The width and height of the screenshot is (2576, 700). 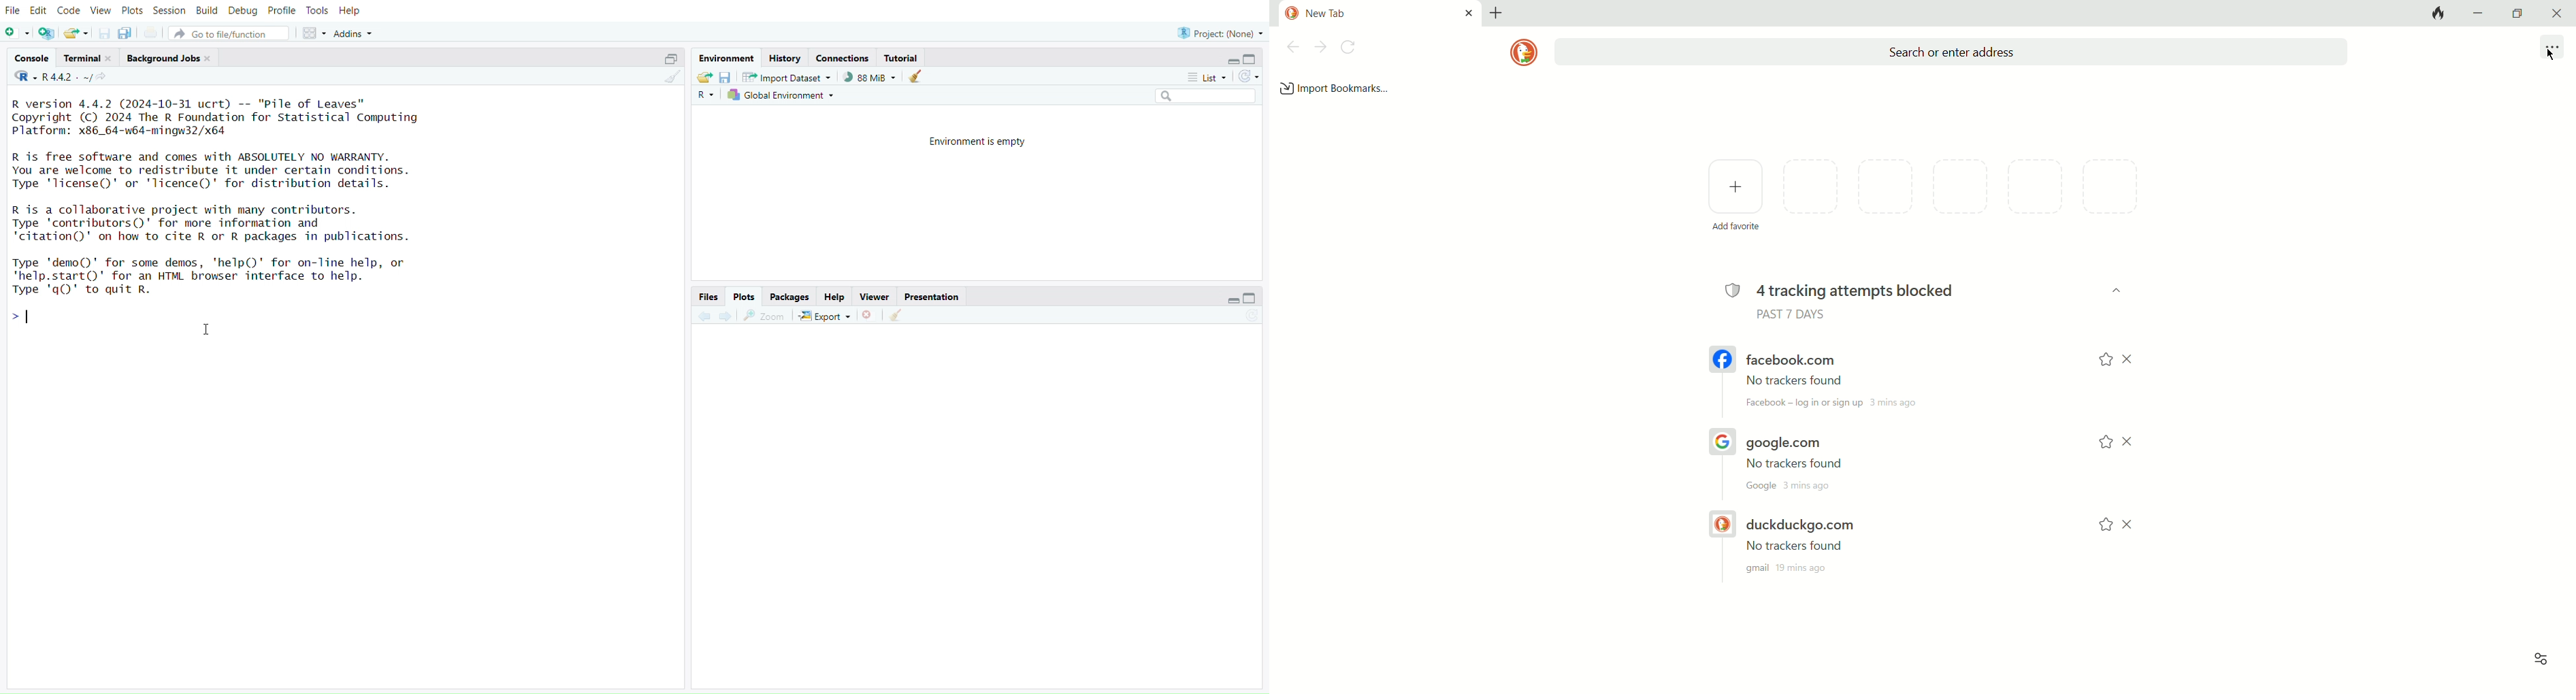 What do you see at coordinates (670, 59) in the screenshot?
I see `collapse` at bounding box center [670, 59].